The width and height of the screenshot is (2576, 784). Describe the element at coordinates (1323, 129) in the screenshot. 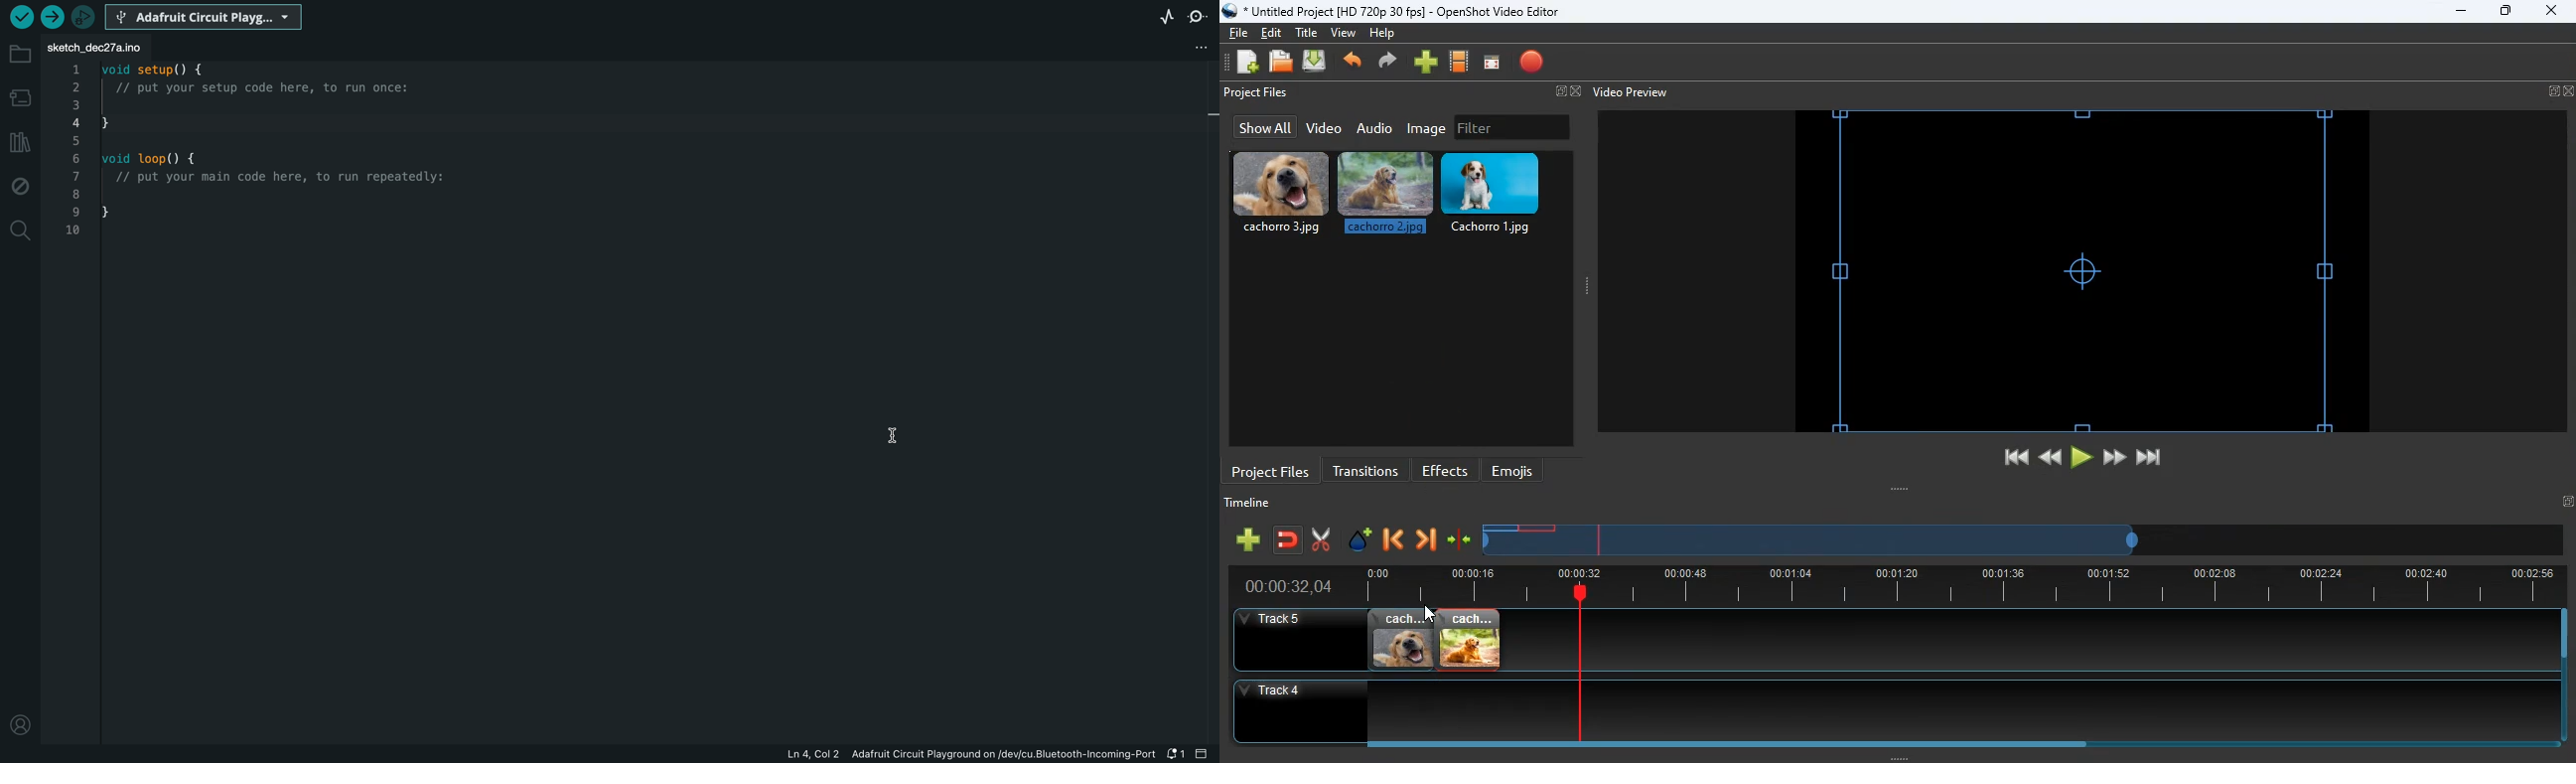

I see `video` at that location.